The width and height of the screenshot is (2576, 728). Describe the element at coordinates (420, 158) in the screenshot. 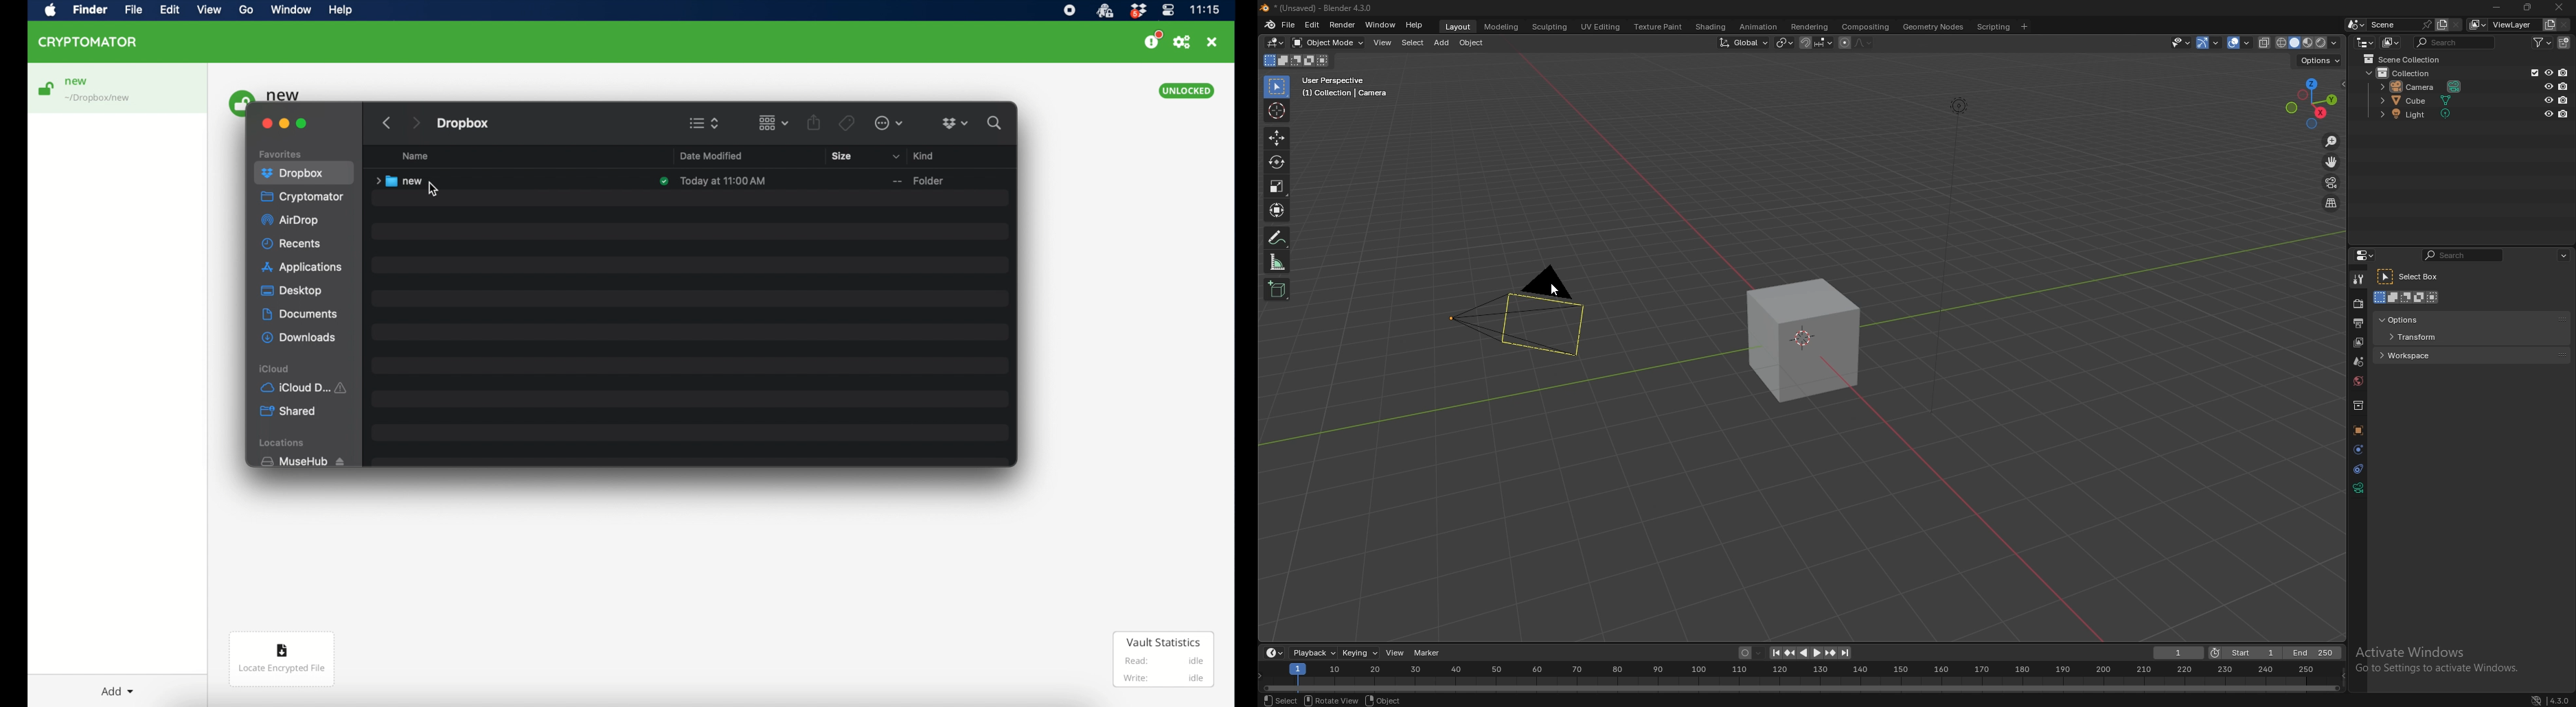

I see `Name` at that location.